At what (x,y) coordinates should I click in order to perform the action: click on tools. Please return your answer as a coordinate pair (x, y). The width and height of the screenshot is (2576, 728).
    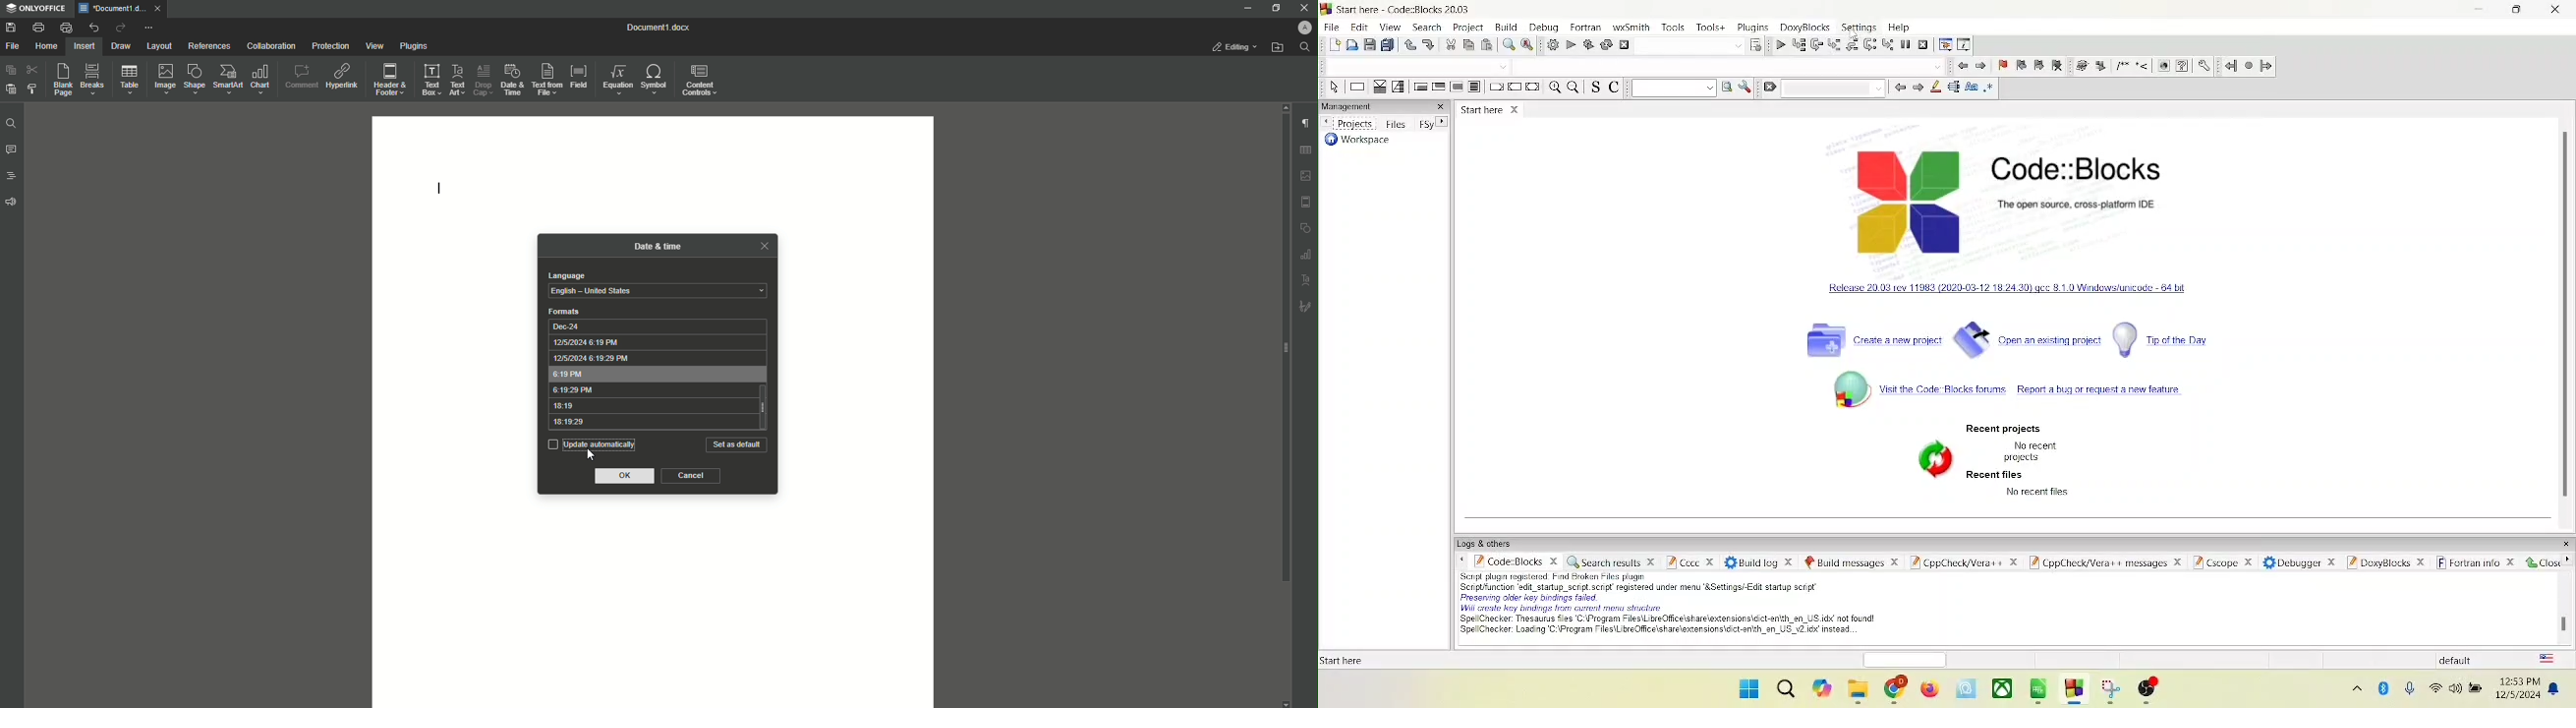
    Looking at the image, I should click on (1675, 27).